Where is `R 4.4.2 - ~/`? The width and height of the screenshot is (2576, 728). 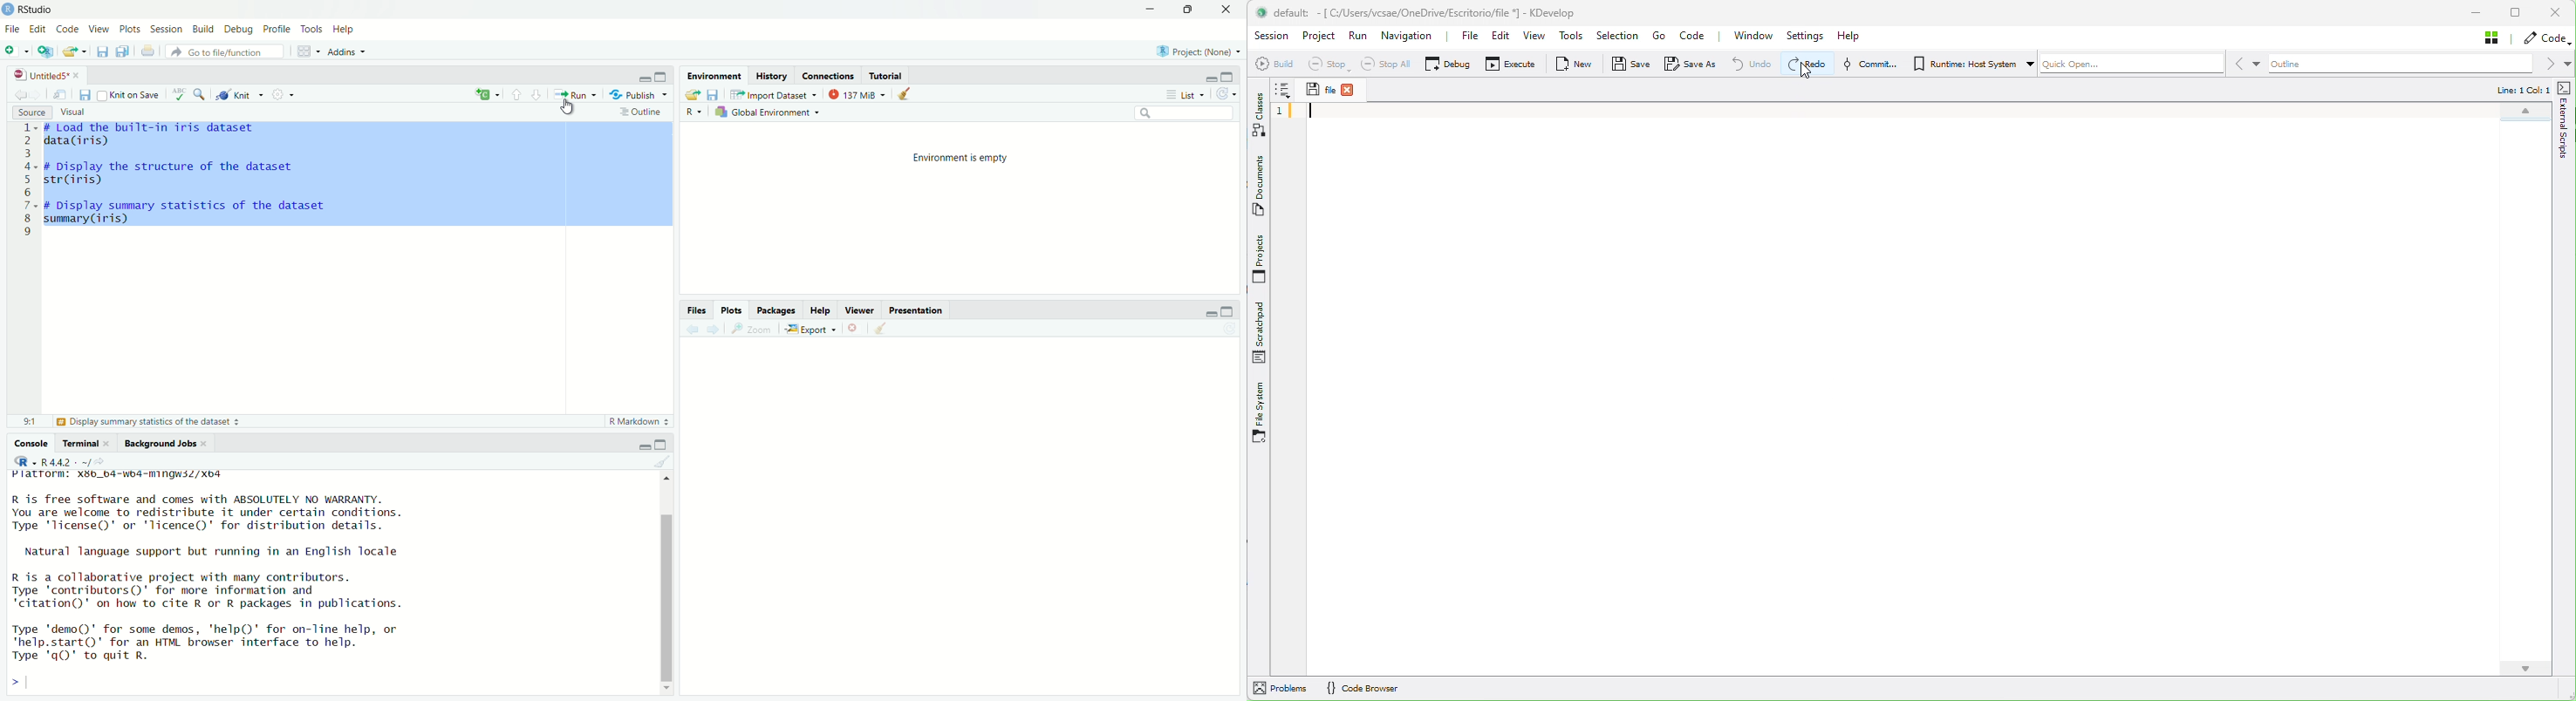 R 4.4.2 - ~/ is located at coordinates (61, 461).